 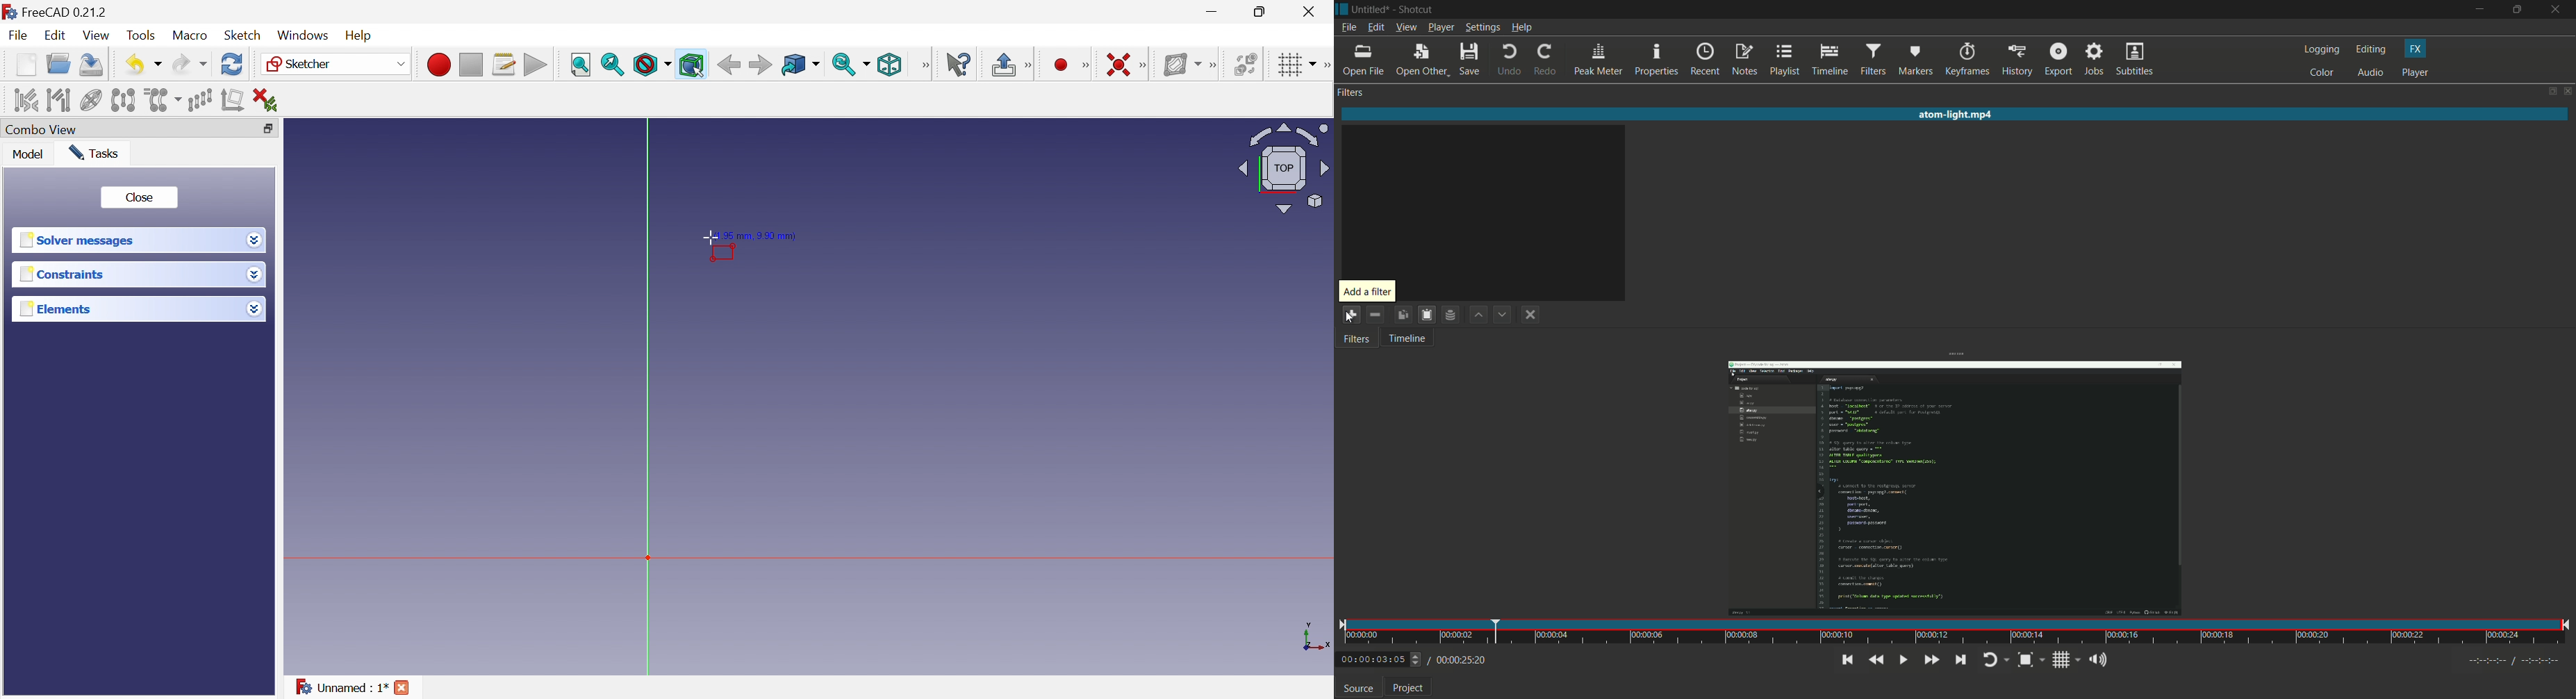 I want to click on Fit all, so click(x=581, y=65).